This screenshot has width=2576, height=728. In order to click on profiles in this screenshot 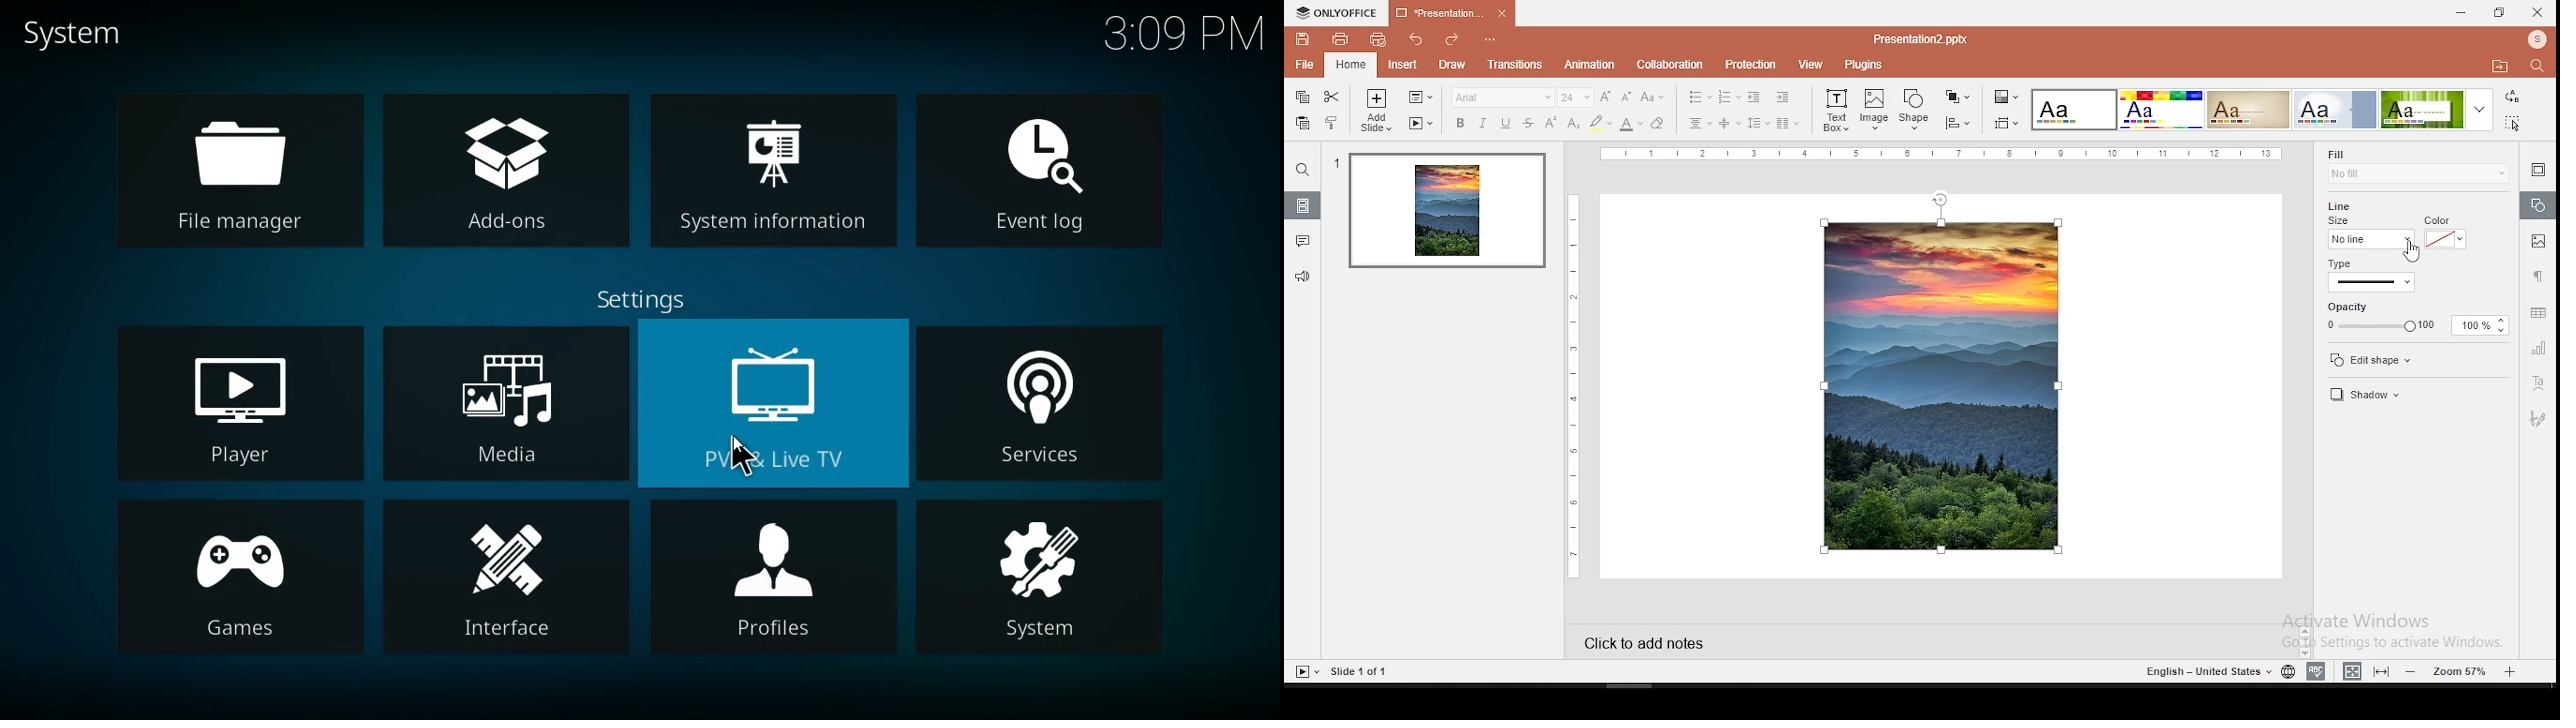, I will do `click(774, 575)`.